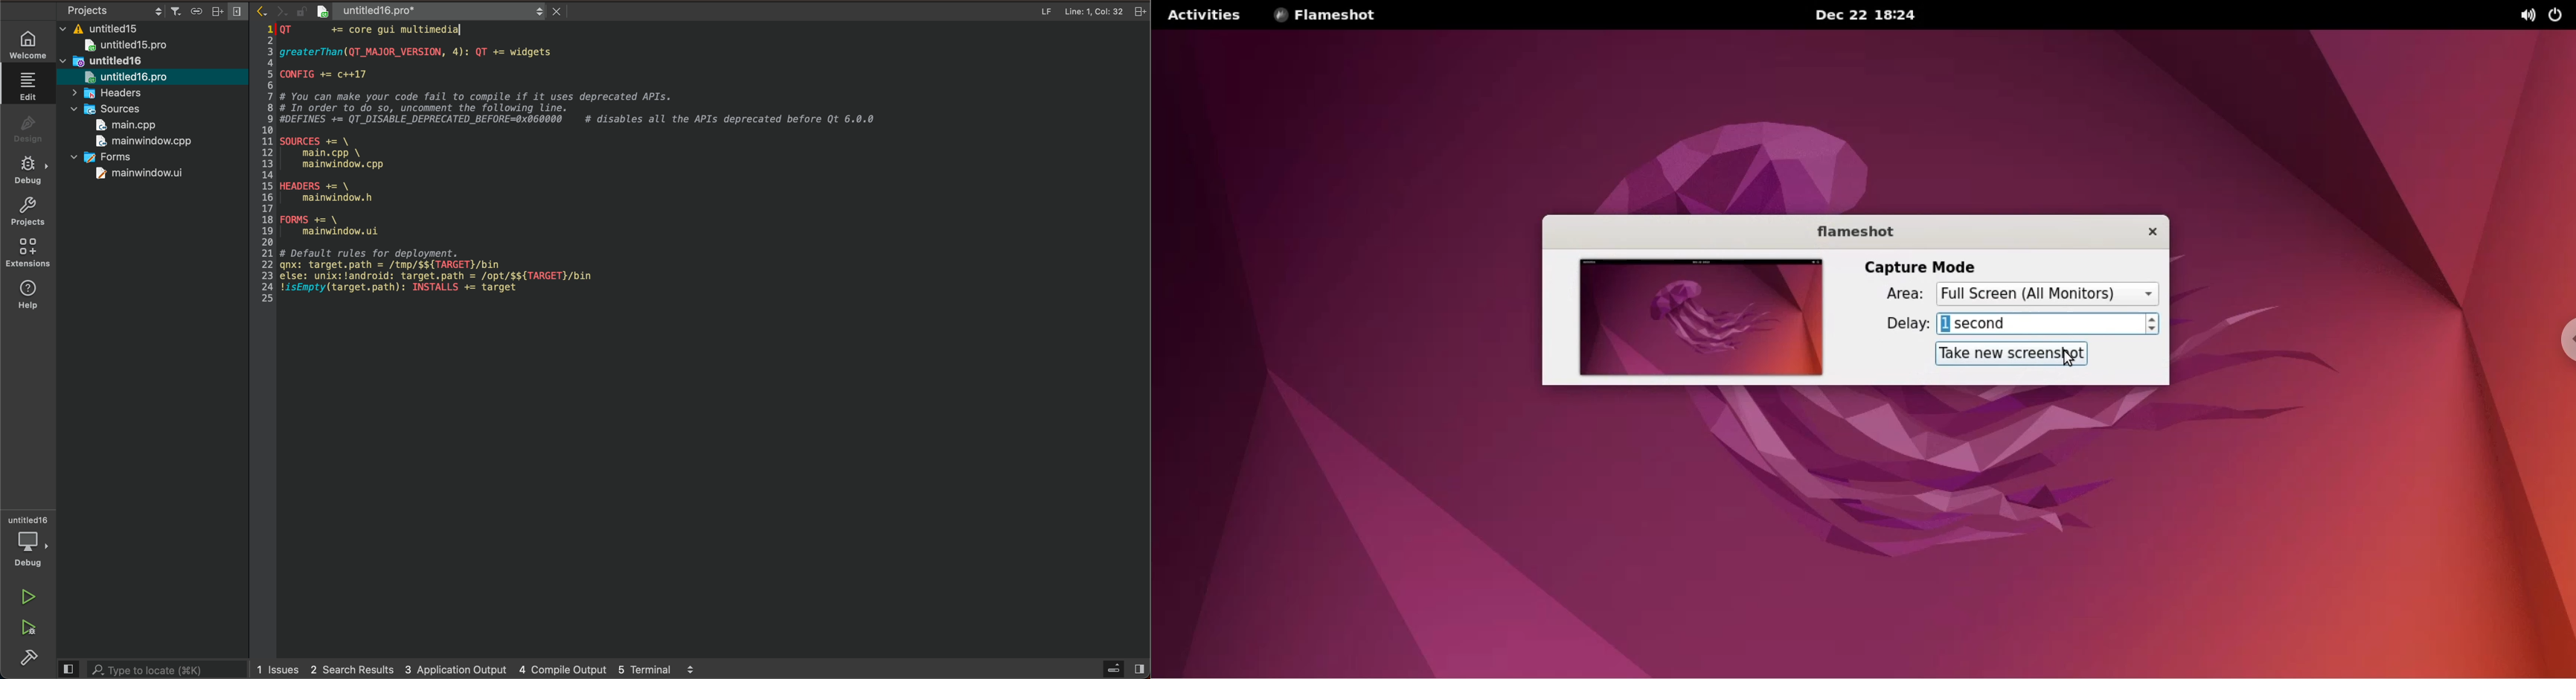 This screenshot has width=2576, height=700. Describe the element at coordinates (30, 294) in the screenshot. I see `help` at that location.